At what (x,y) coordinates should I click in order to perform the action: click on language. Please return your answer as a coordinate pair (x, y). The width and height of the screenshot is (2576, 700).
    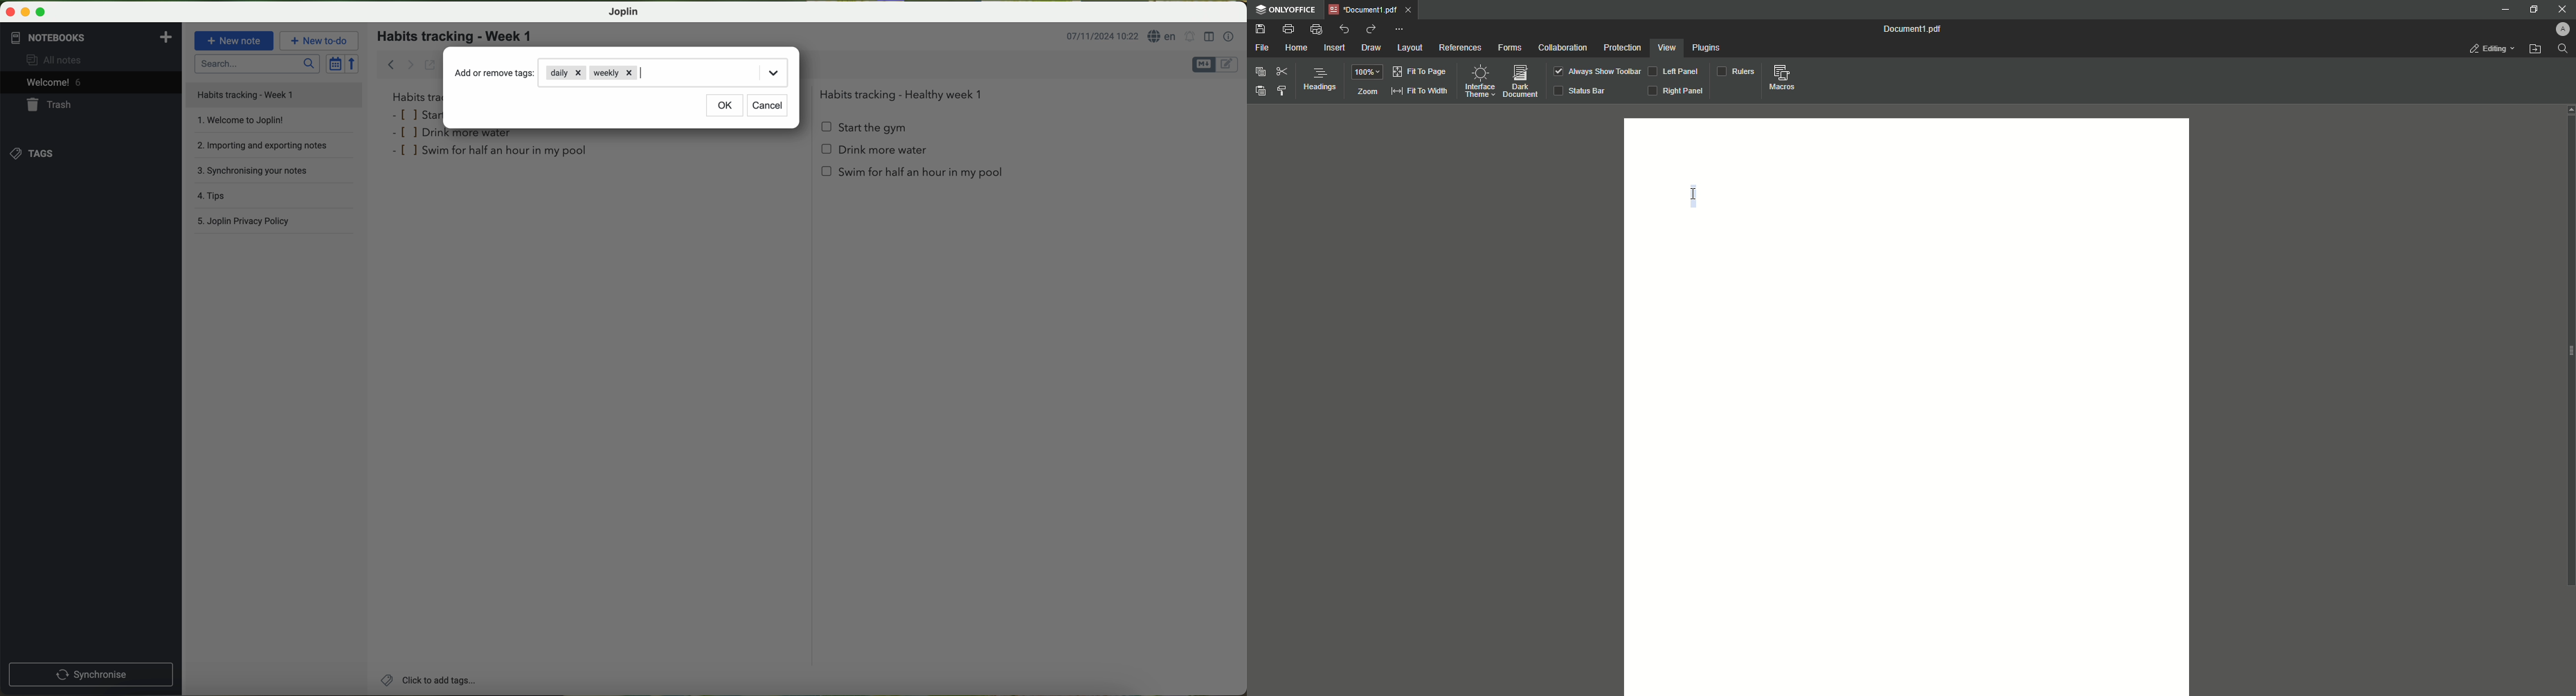
    Looking at the image, I should click on (1163, 36).